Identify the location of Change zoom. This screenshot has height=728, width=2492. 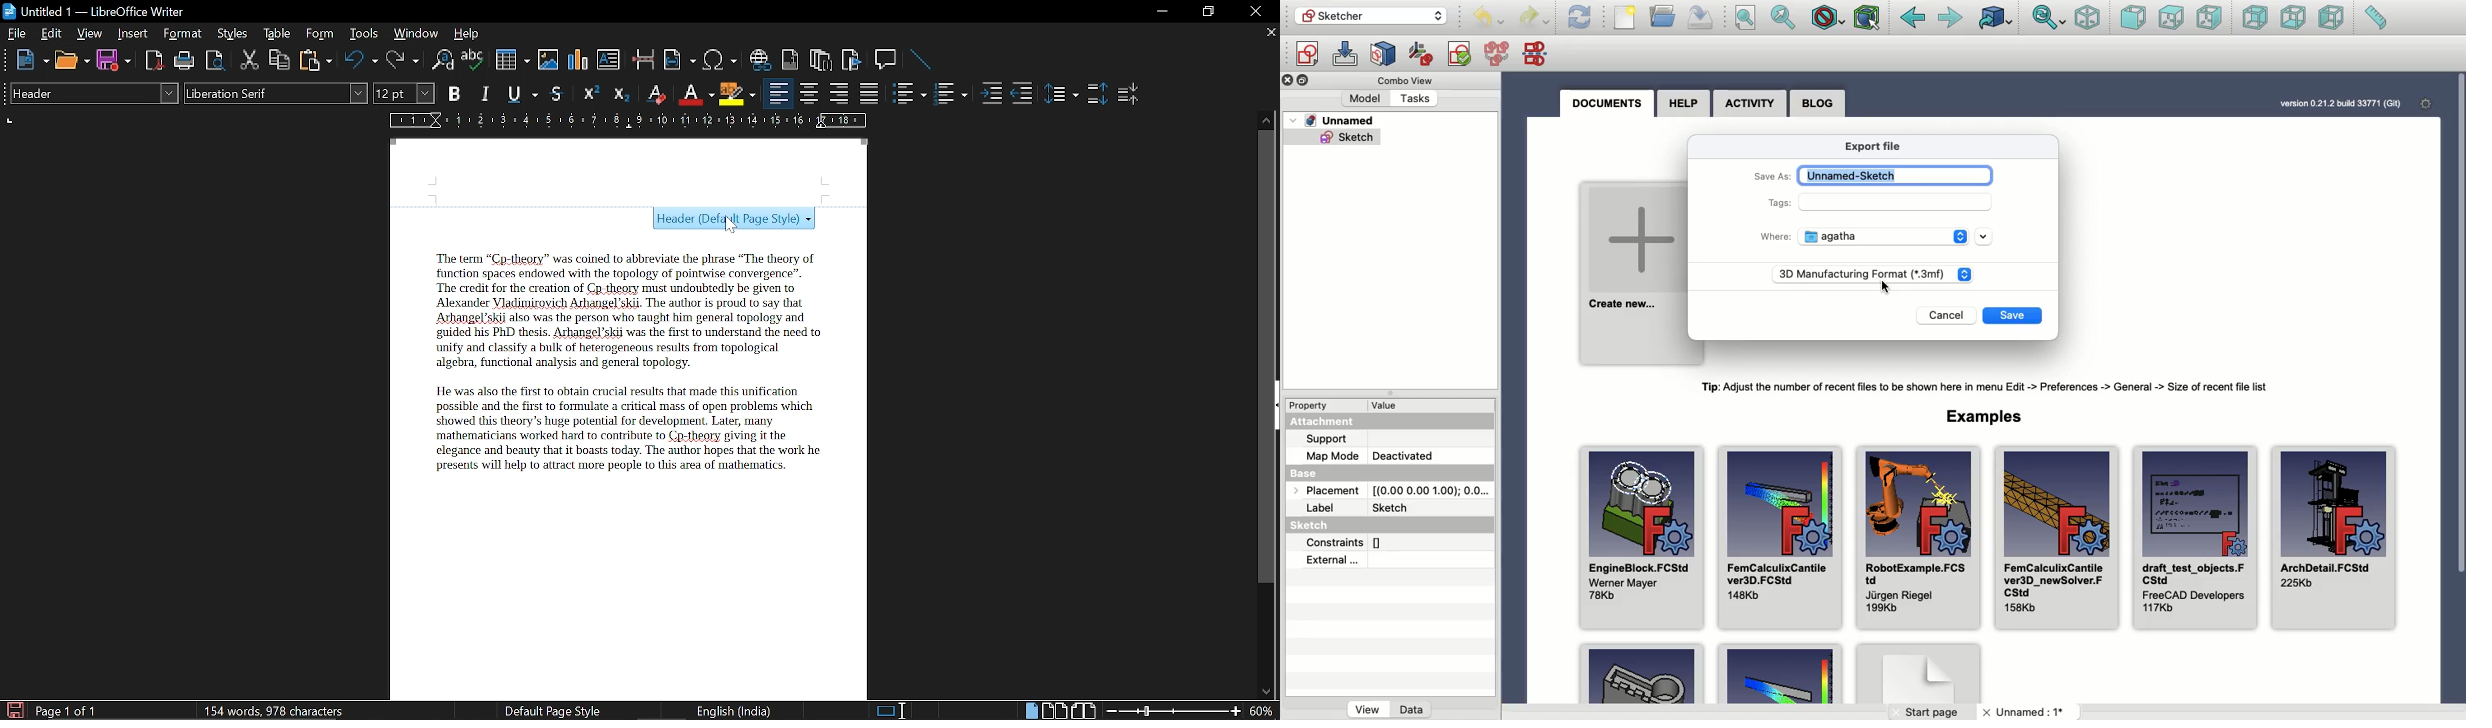
(1174, 711).